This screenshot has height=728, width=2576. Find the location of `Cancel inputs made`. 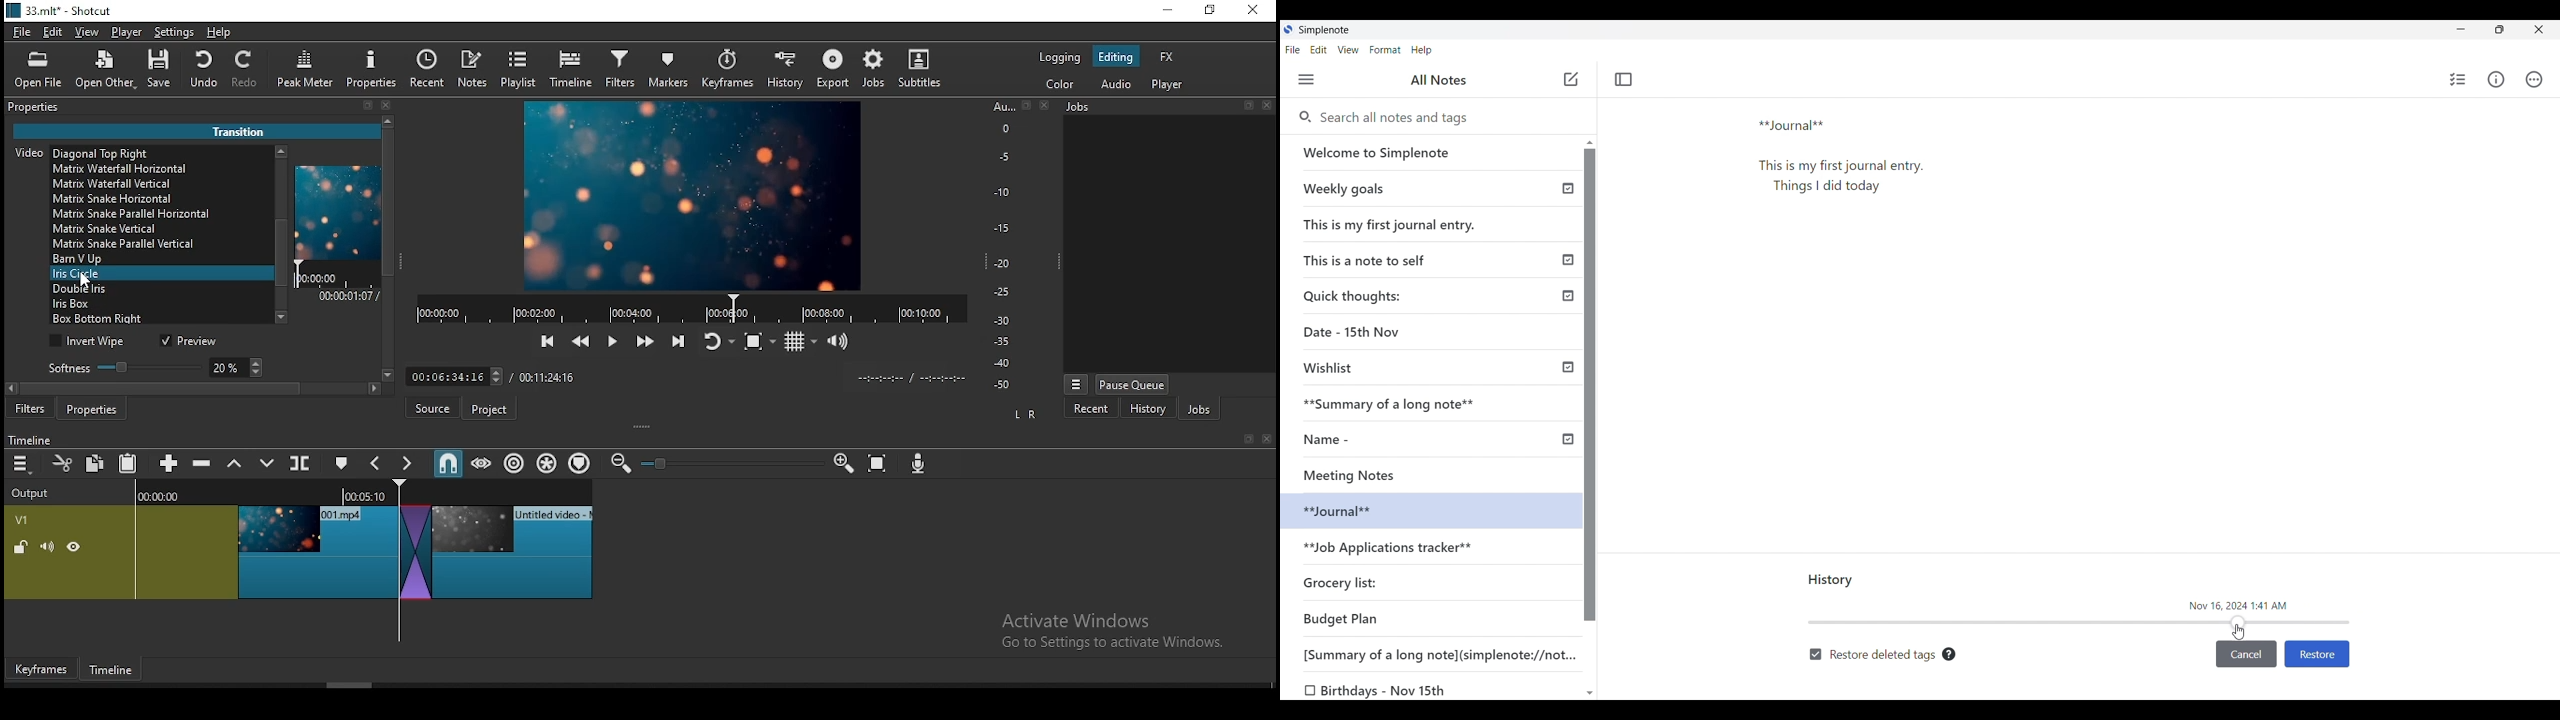

Cancel inputs made is located at coordinates (2246, 655).